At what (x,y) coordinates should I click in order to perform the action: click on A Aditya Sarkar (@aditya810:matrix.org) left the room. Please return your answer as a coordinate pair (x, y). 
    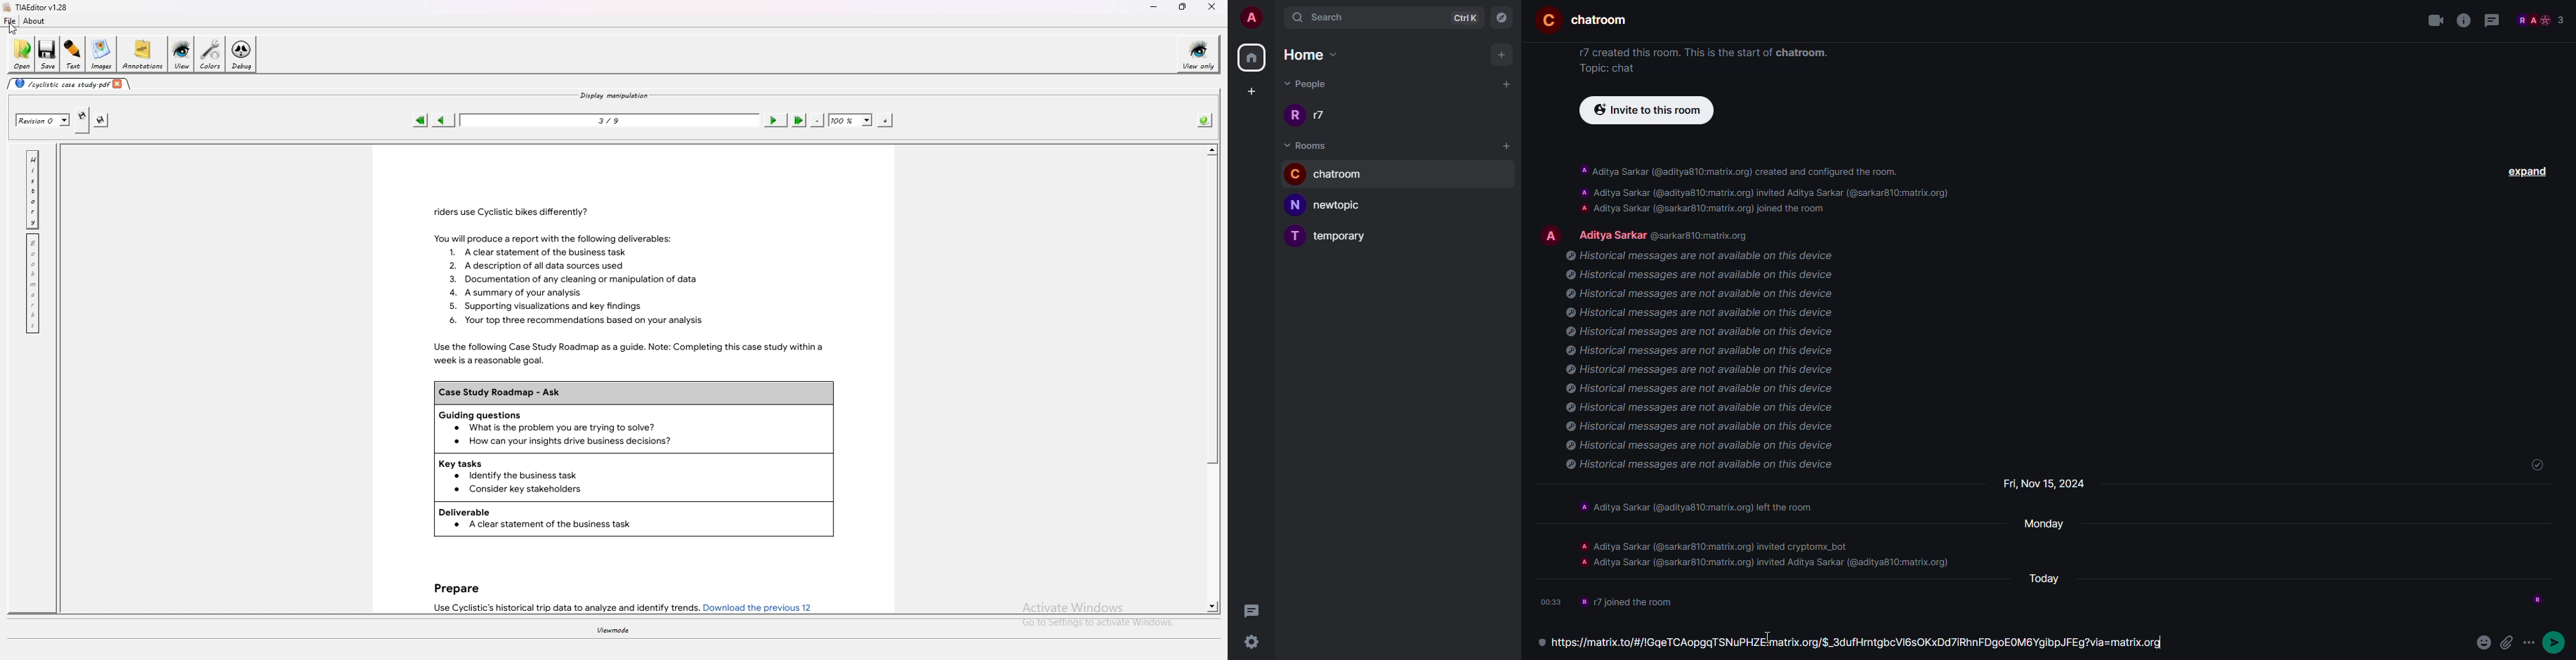
    Looking at the image, I should click on (1706, 506).